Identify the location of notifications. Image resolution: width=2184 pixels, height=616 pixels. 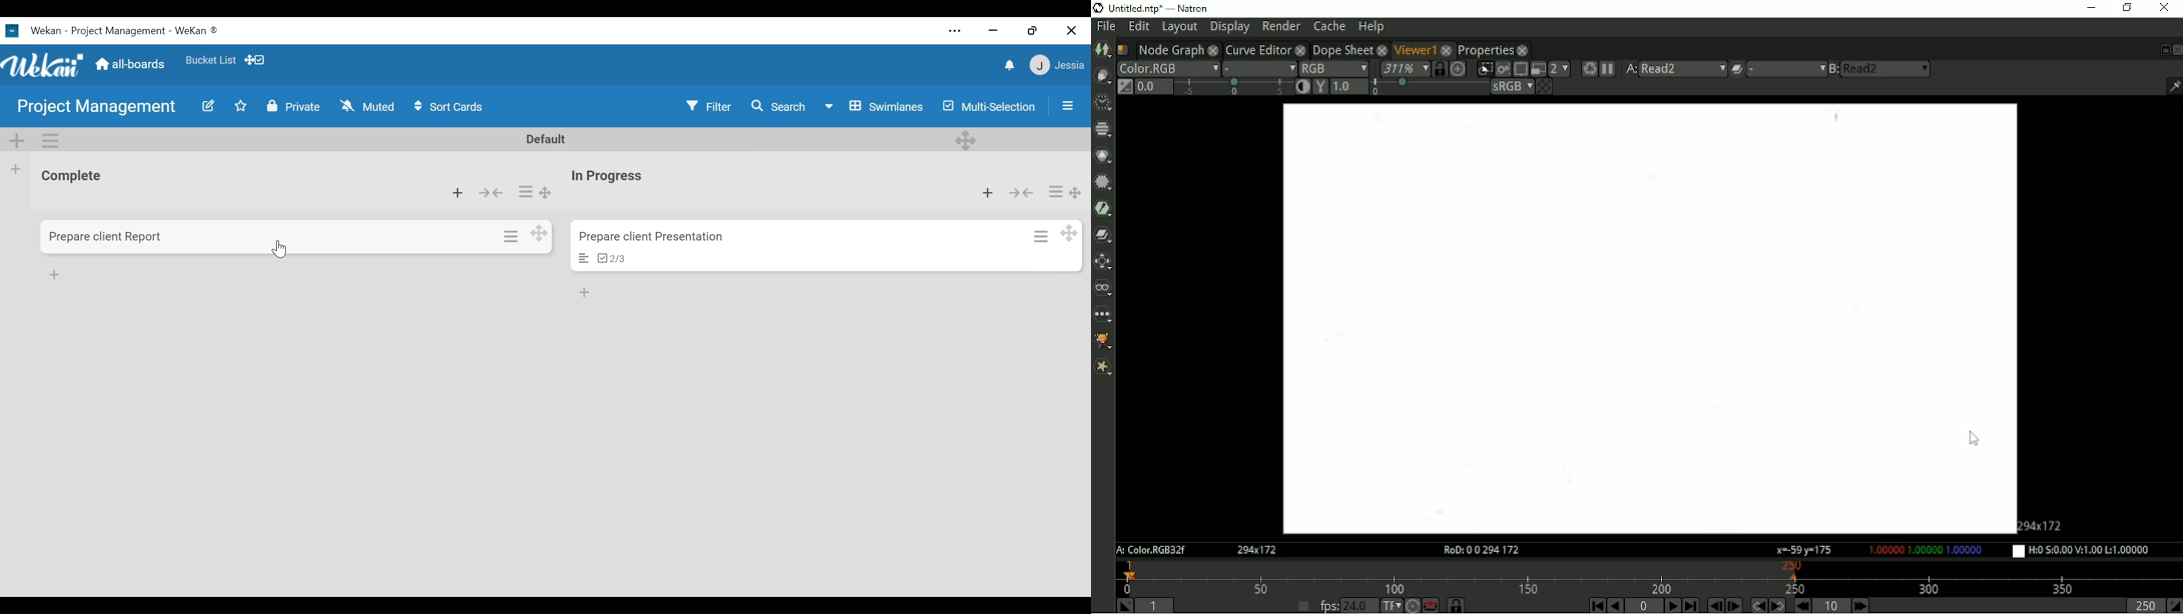
(1011, 66).